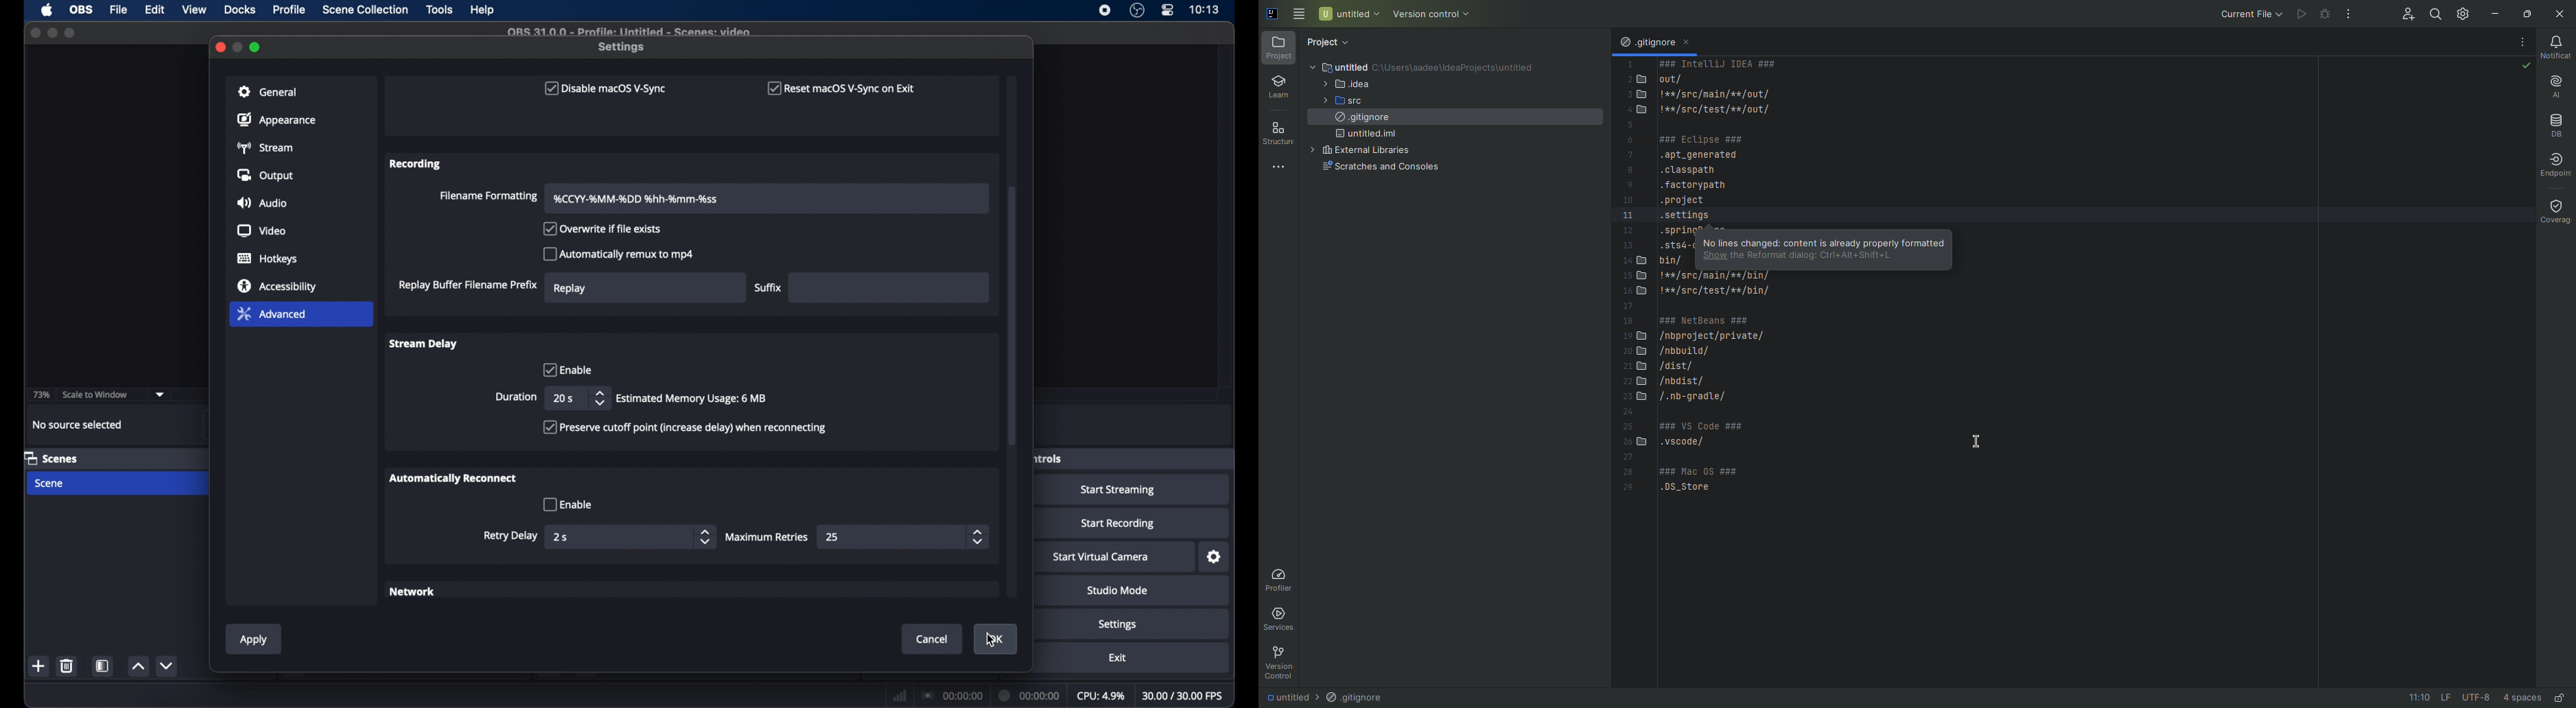 The width and height of the screenshot is (2576, 728). What do you see at coordinates (992, 641) in the screenshot?
I see `cursor` at bounding box center [992, 641].